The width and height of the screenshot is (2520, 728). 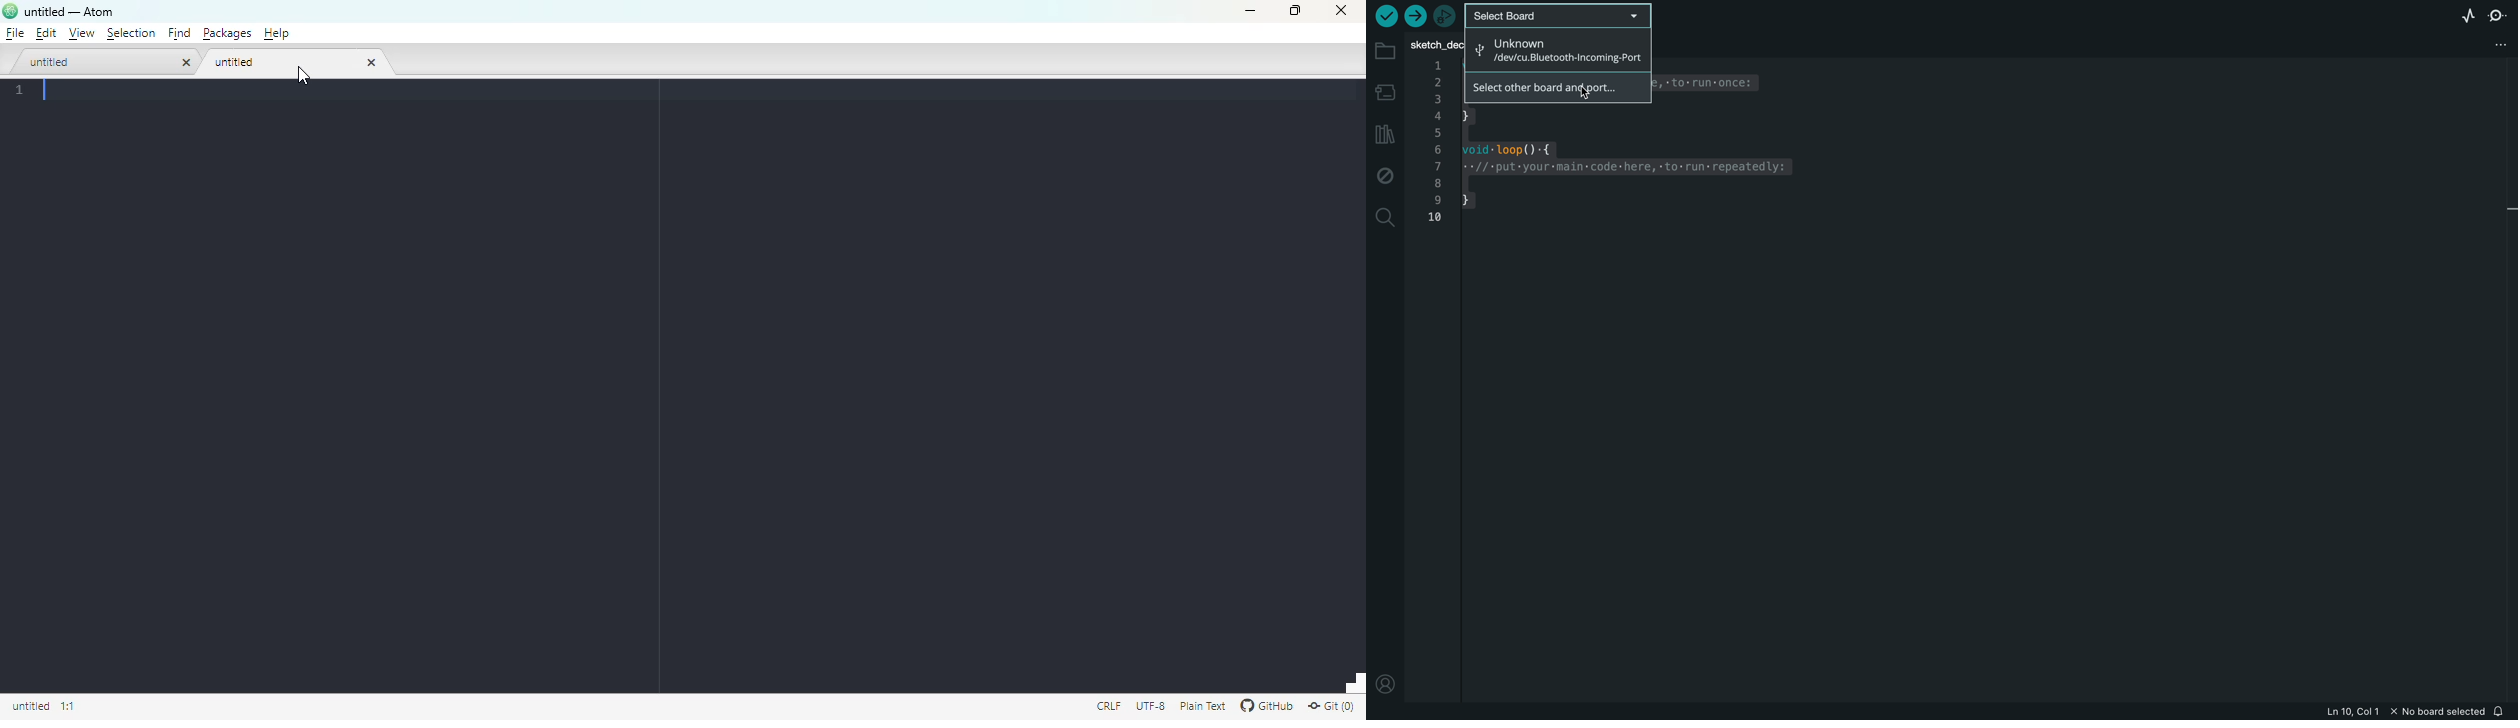 What do you see at coordinates (52, 63) in the screenshot?
I see `untitled` at bounding box center [52, 63].